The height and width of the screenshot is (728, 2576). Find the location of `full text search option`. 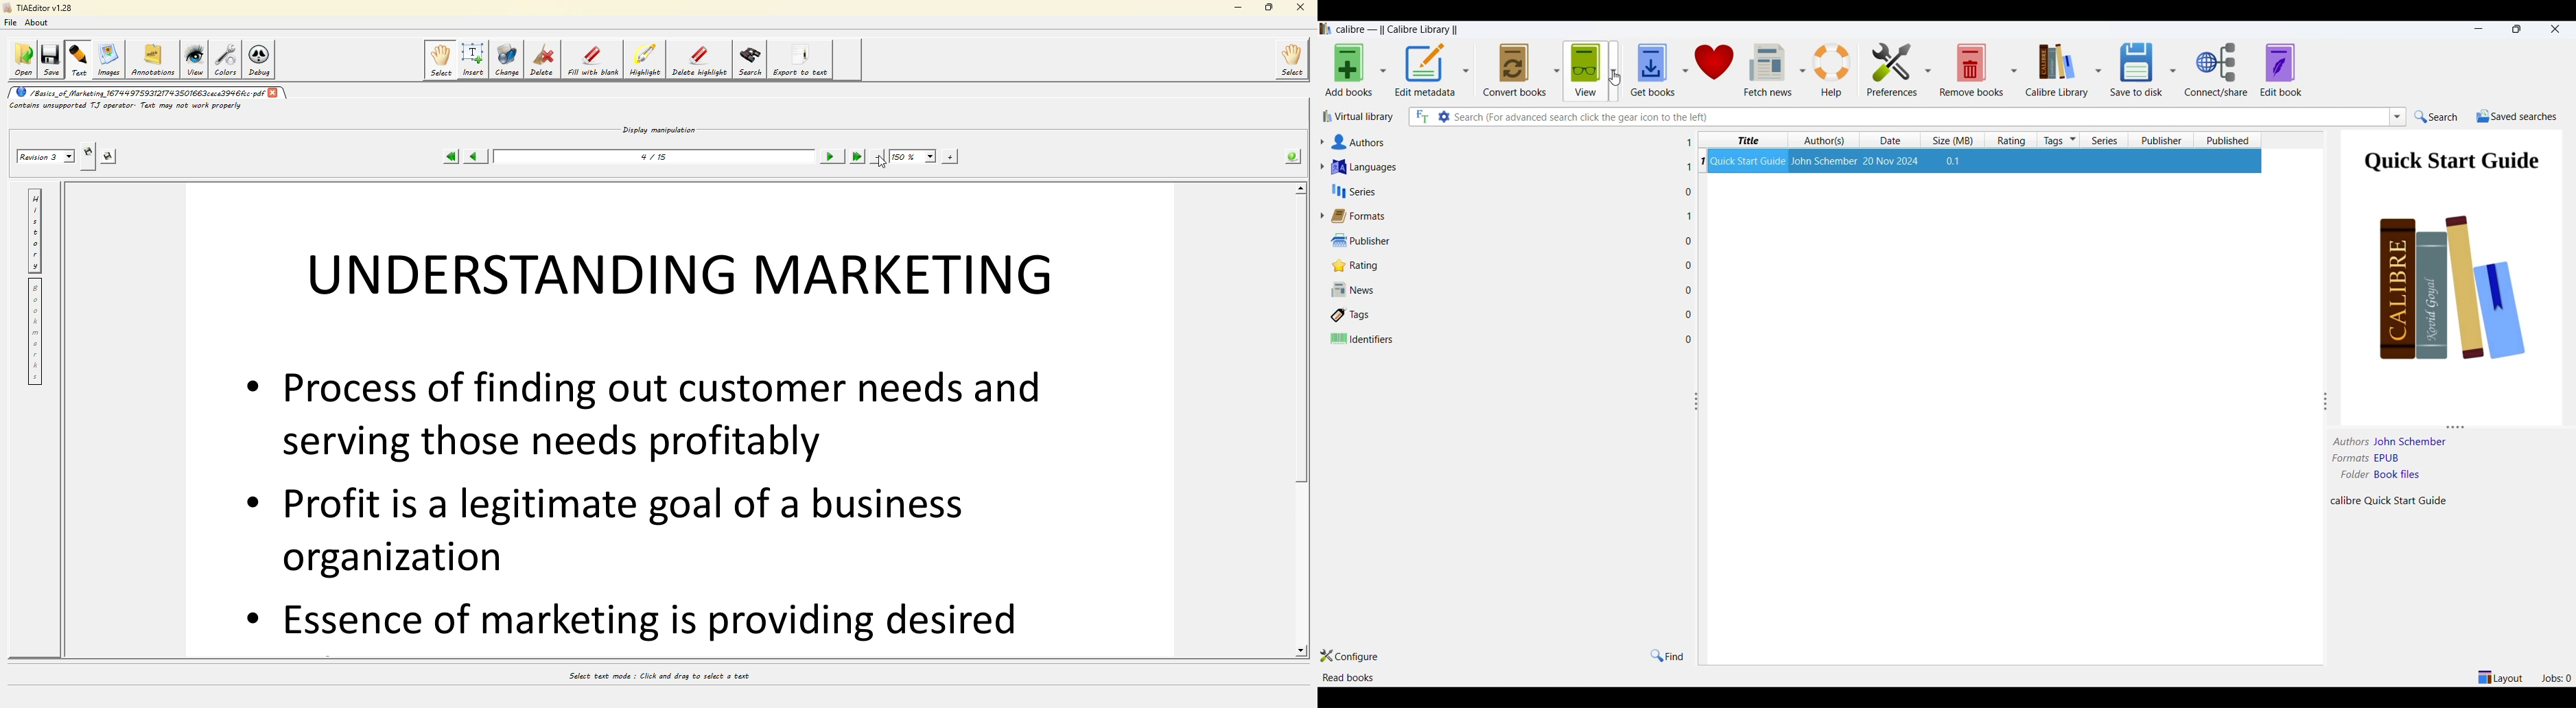

full text search option is located at coordinates (1422, 116).